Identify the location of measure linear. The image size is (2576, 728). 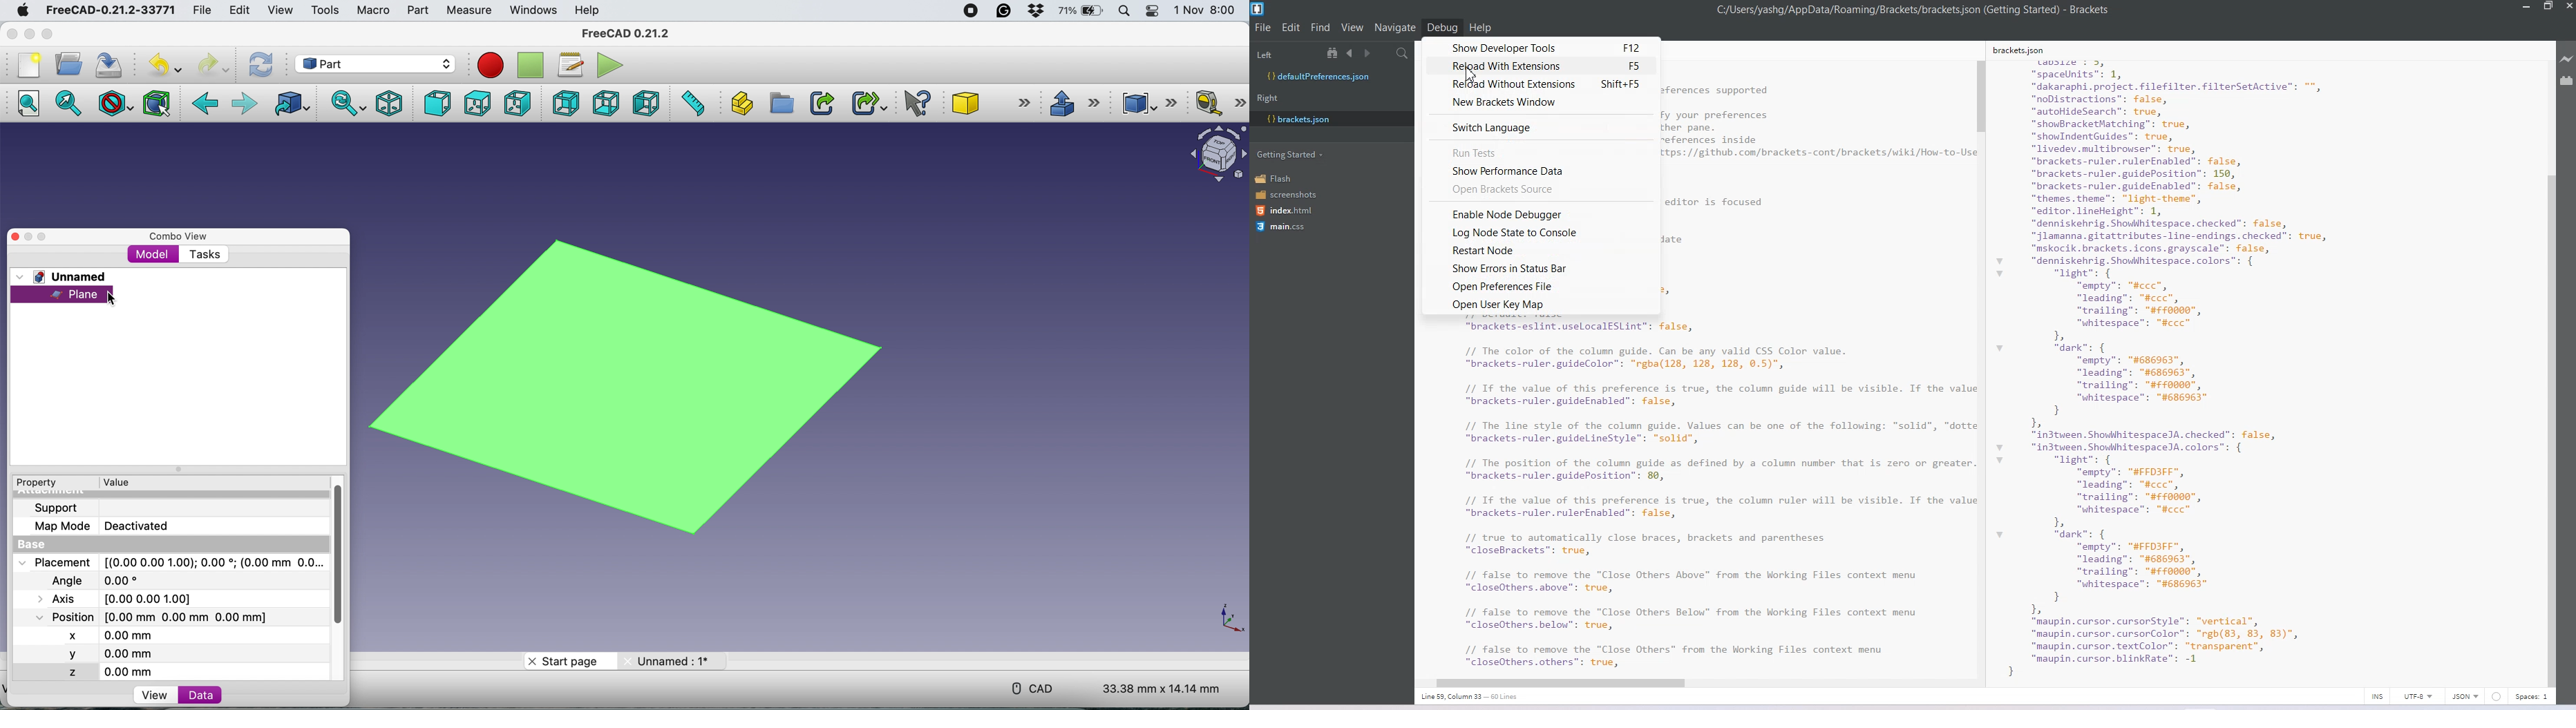
(1219, 102).